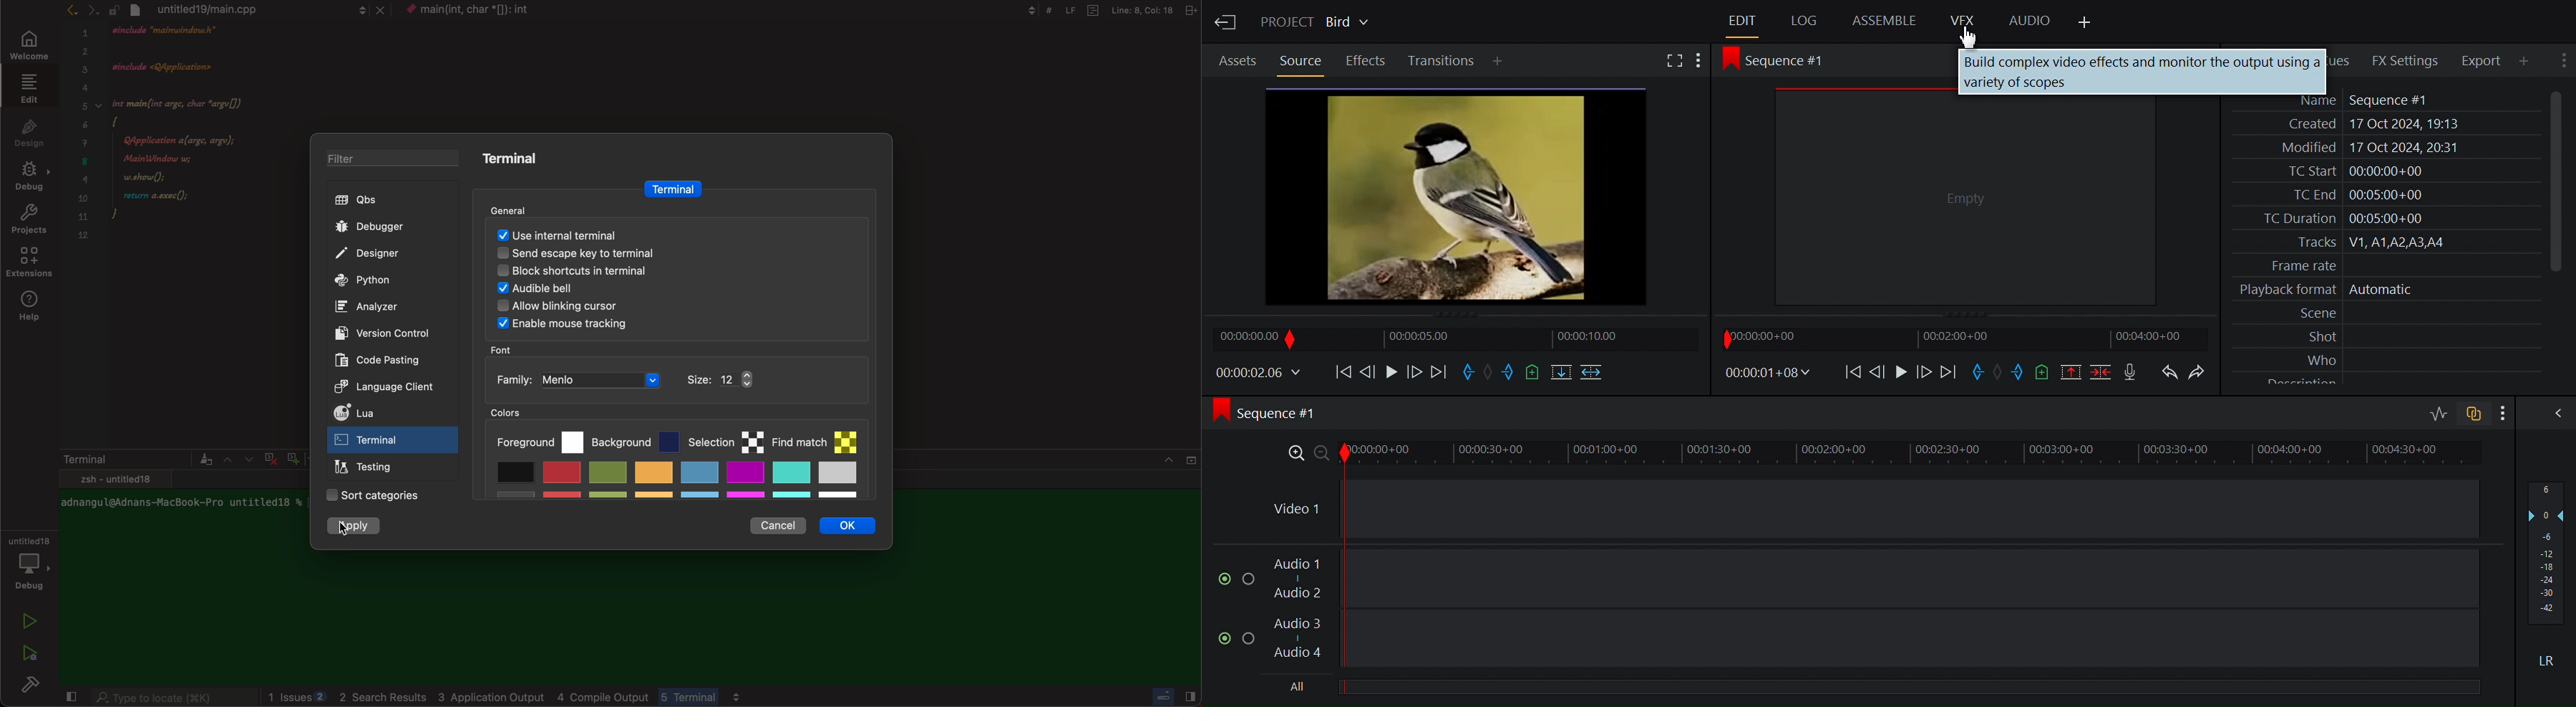 The width and height of the screenshot is (2576, 728). I want to click on Edit, so click(1744, 23).